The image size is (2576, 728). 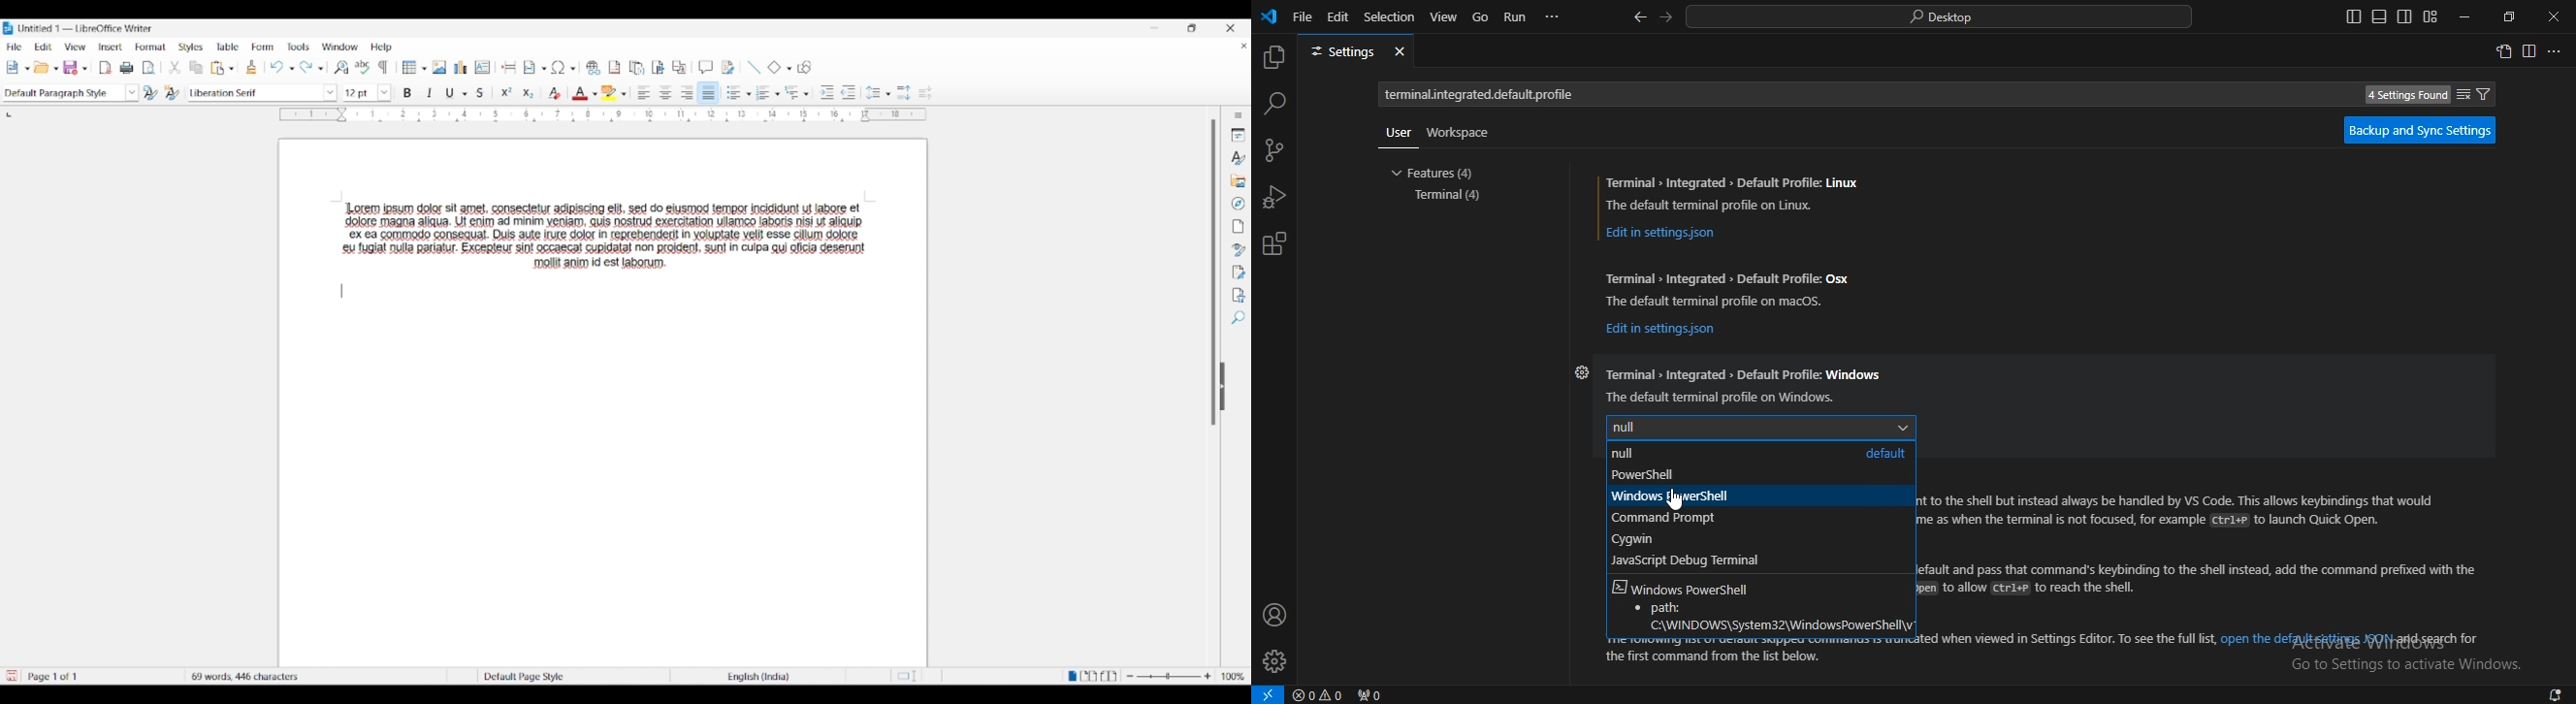 What do you see at coordinates (754, 68) in the screenshot?
I see `Insert line` at bounding box center [754, 68].